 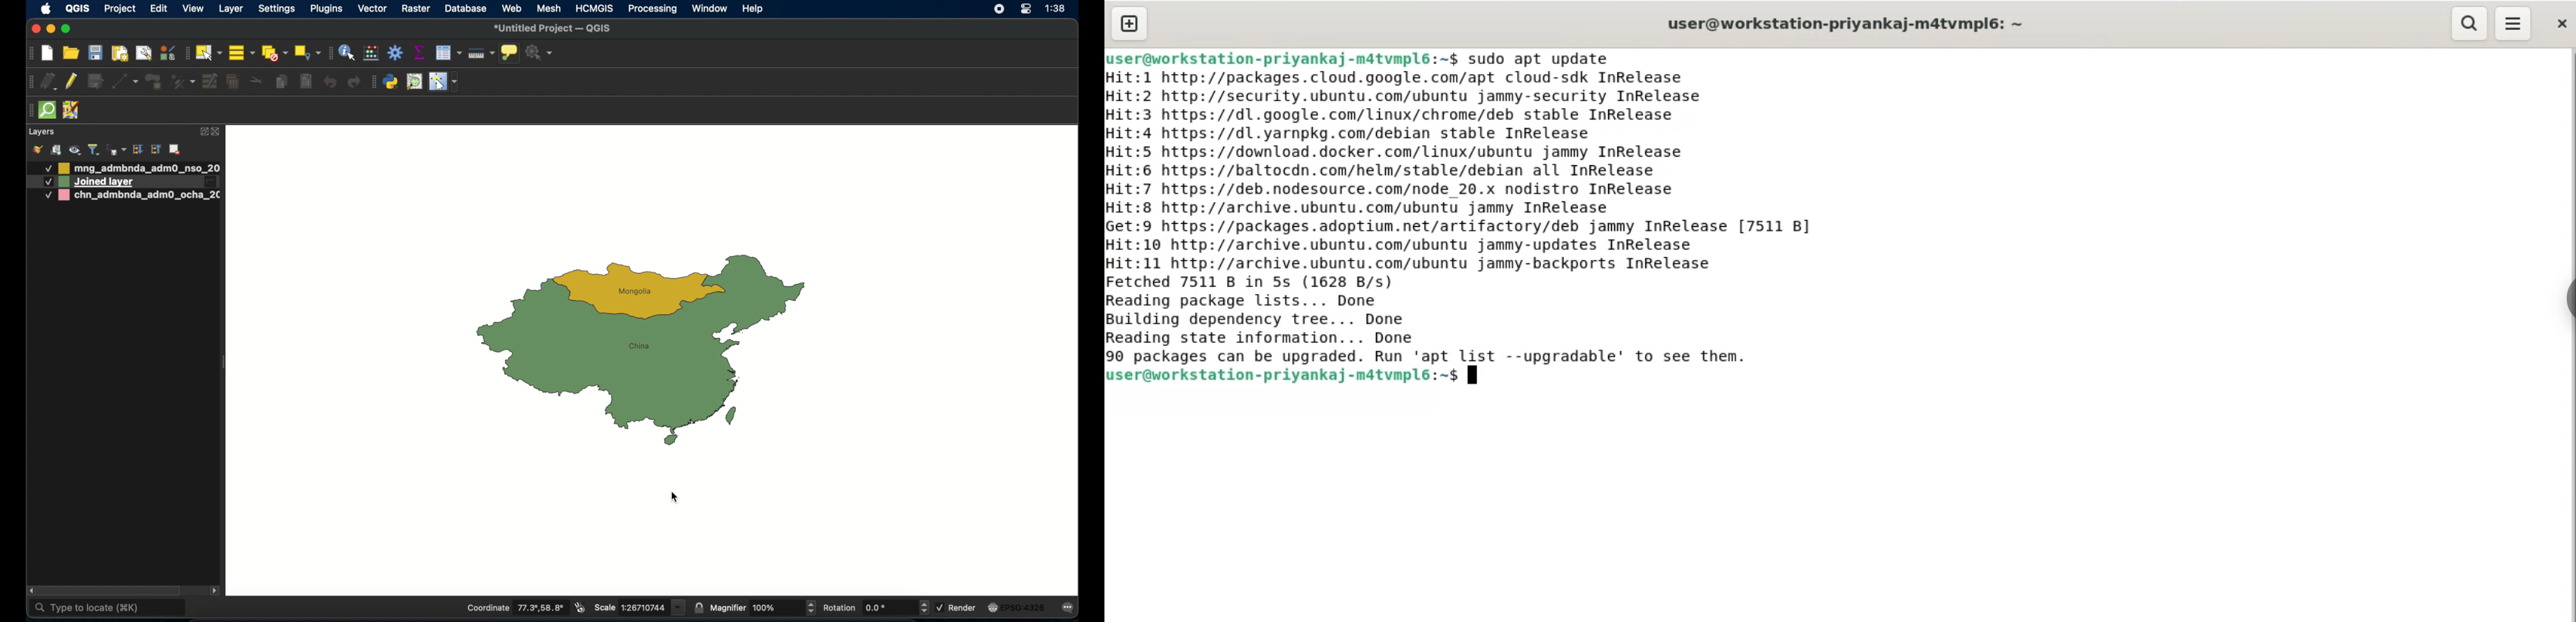 I want to click on edit, so click(x=158, y=8).